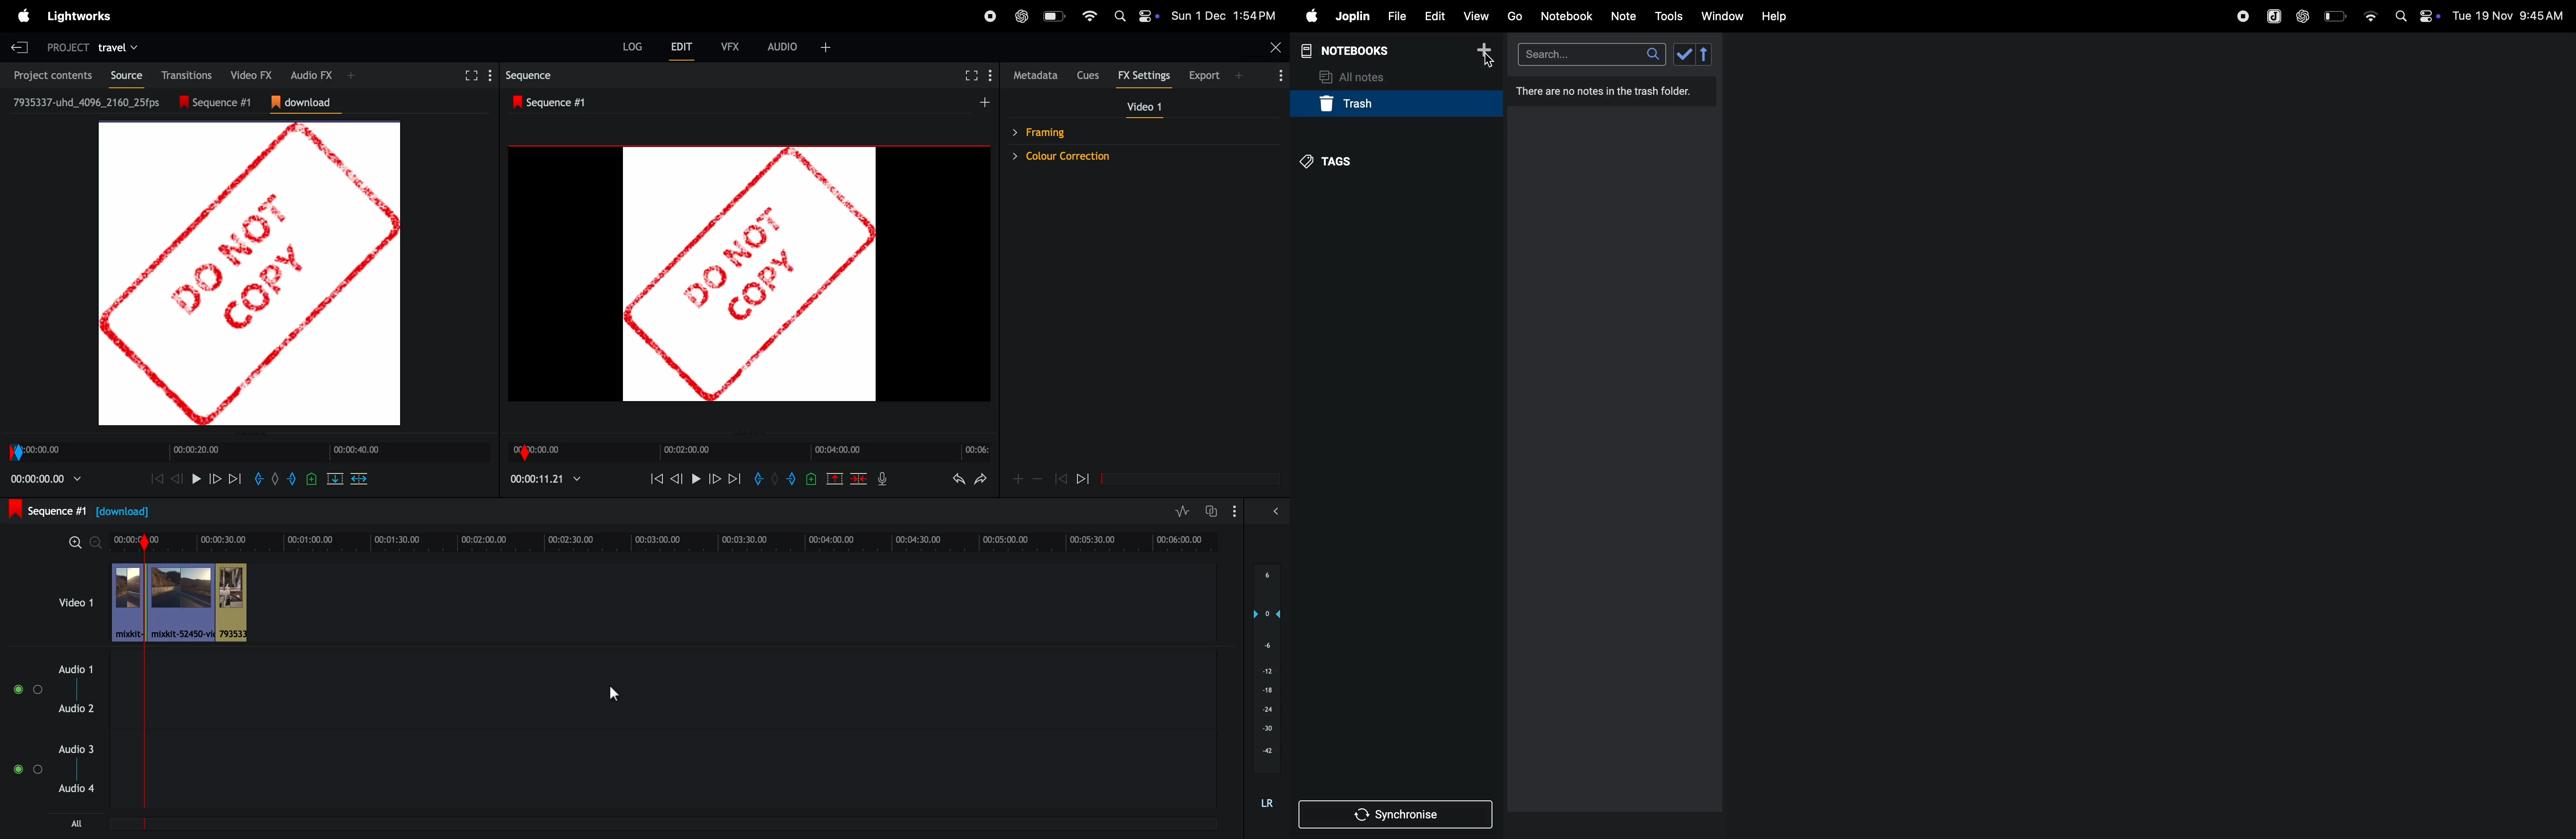 The height and width of the screenshot is (840, 2576). Describe the element at coordinates (1624, 17) in the screenshot. I see `notes` at that location.